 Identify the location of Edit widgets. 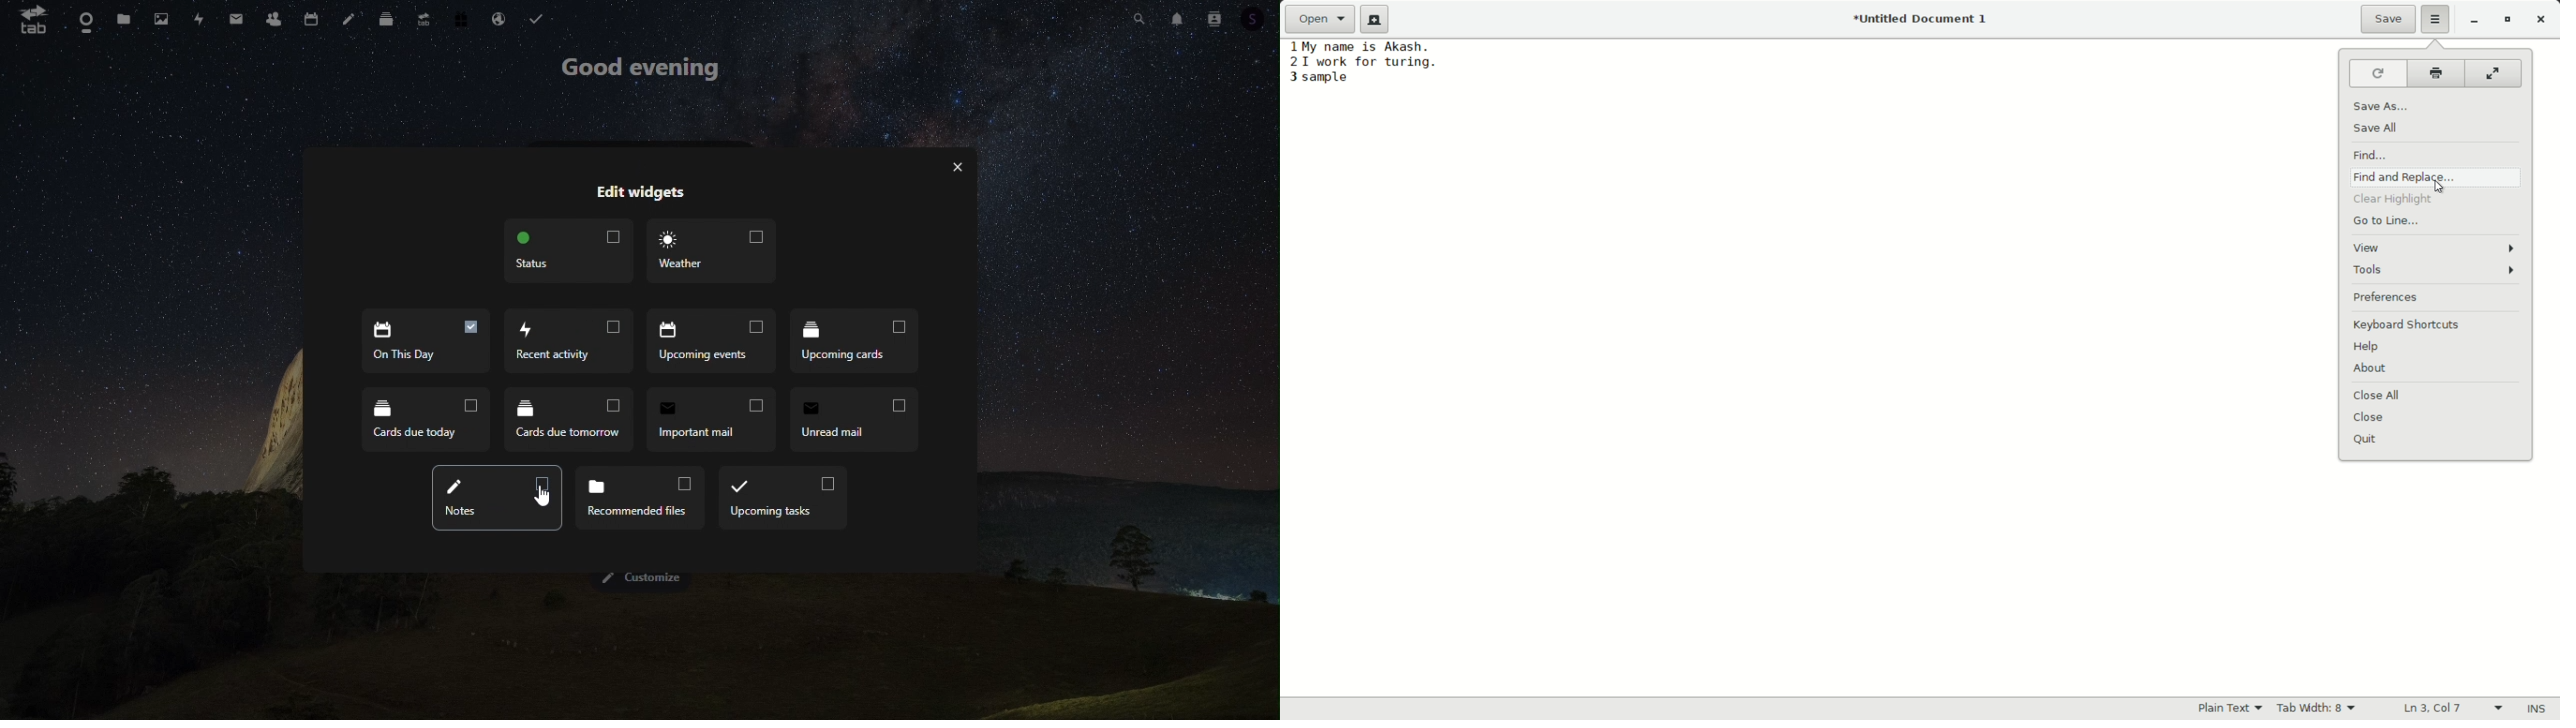
(639, 192).